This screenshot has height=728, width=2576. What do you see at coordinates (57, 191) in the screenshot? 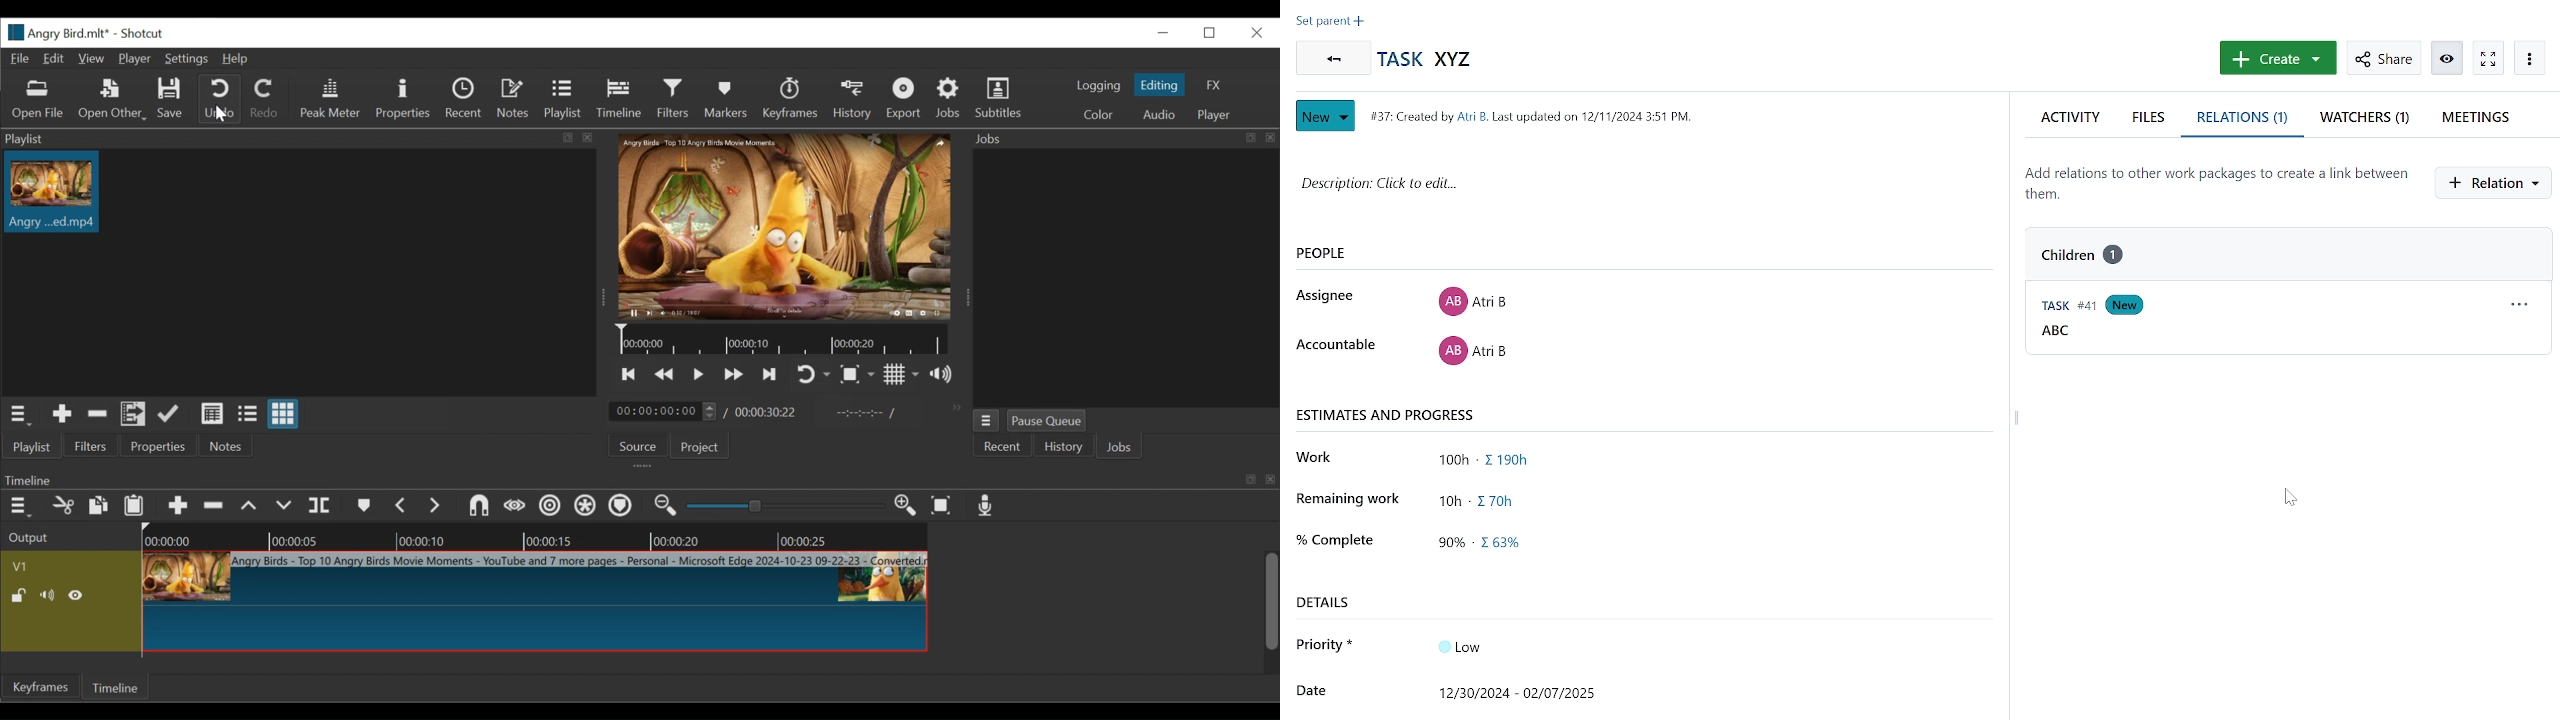
I see `Clip` at bounding box center [57, 191].